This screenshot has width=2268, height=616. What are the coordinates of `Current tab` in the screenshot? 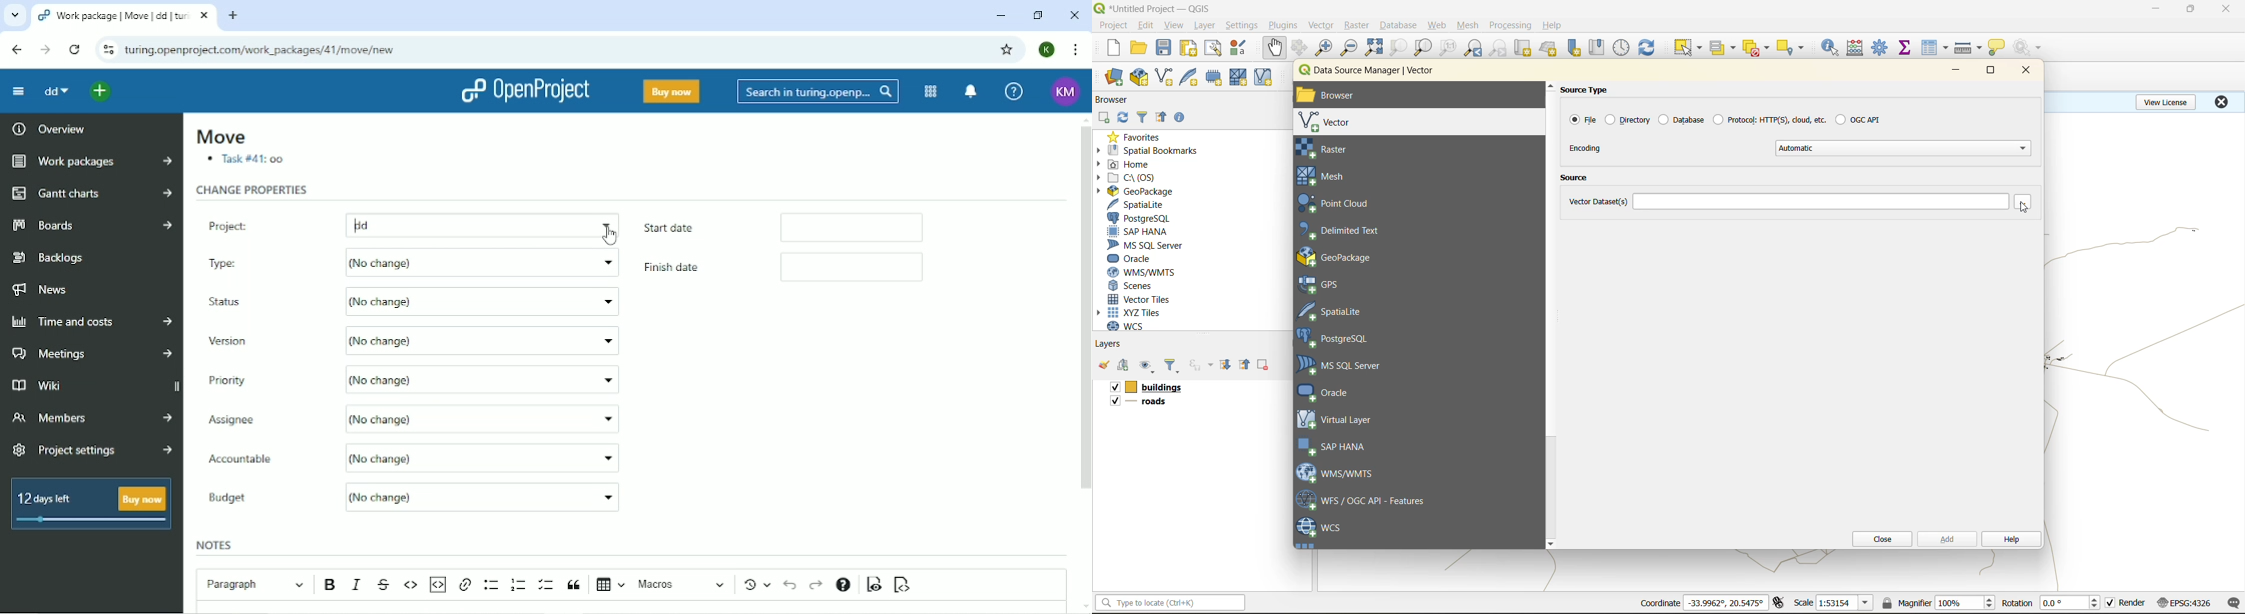 It's located at (122, 16).